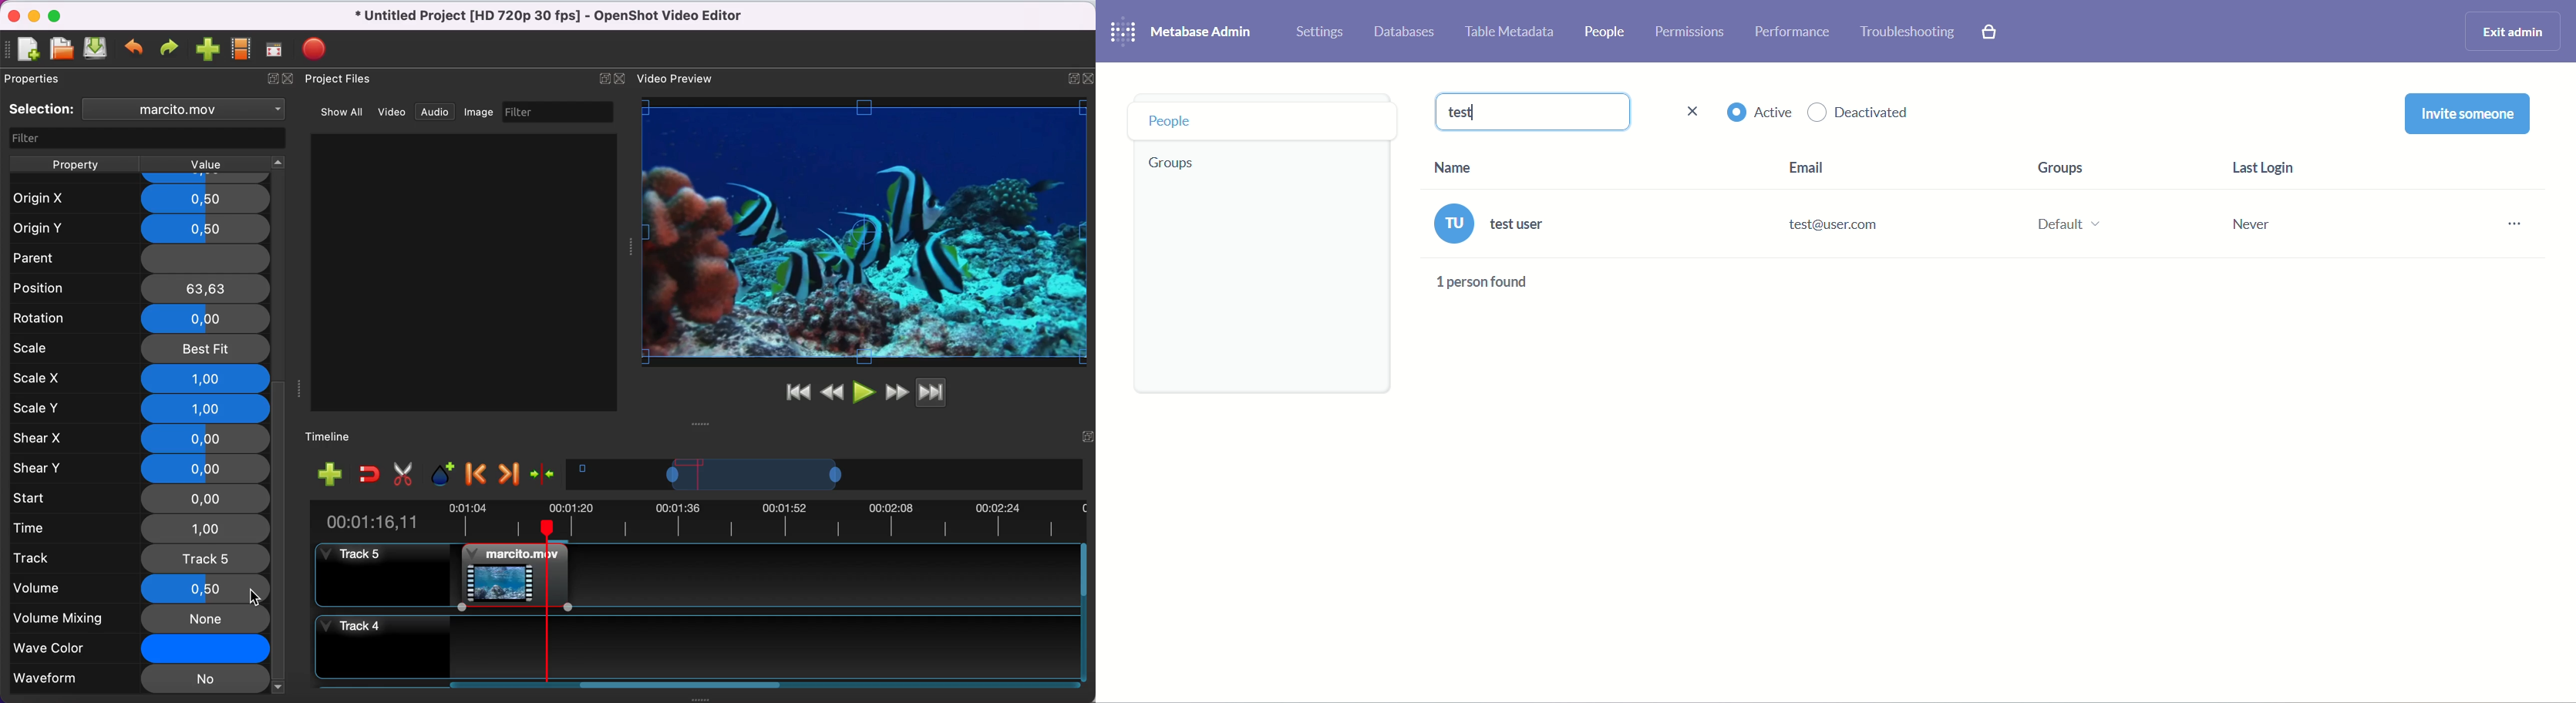 The width and height of the screenshot is (2576, 728). What do you see at coordinates (1204, 34) in the screenshot?
I see `metabase admin` at bounding box center [1204, 34].